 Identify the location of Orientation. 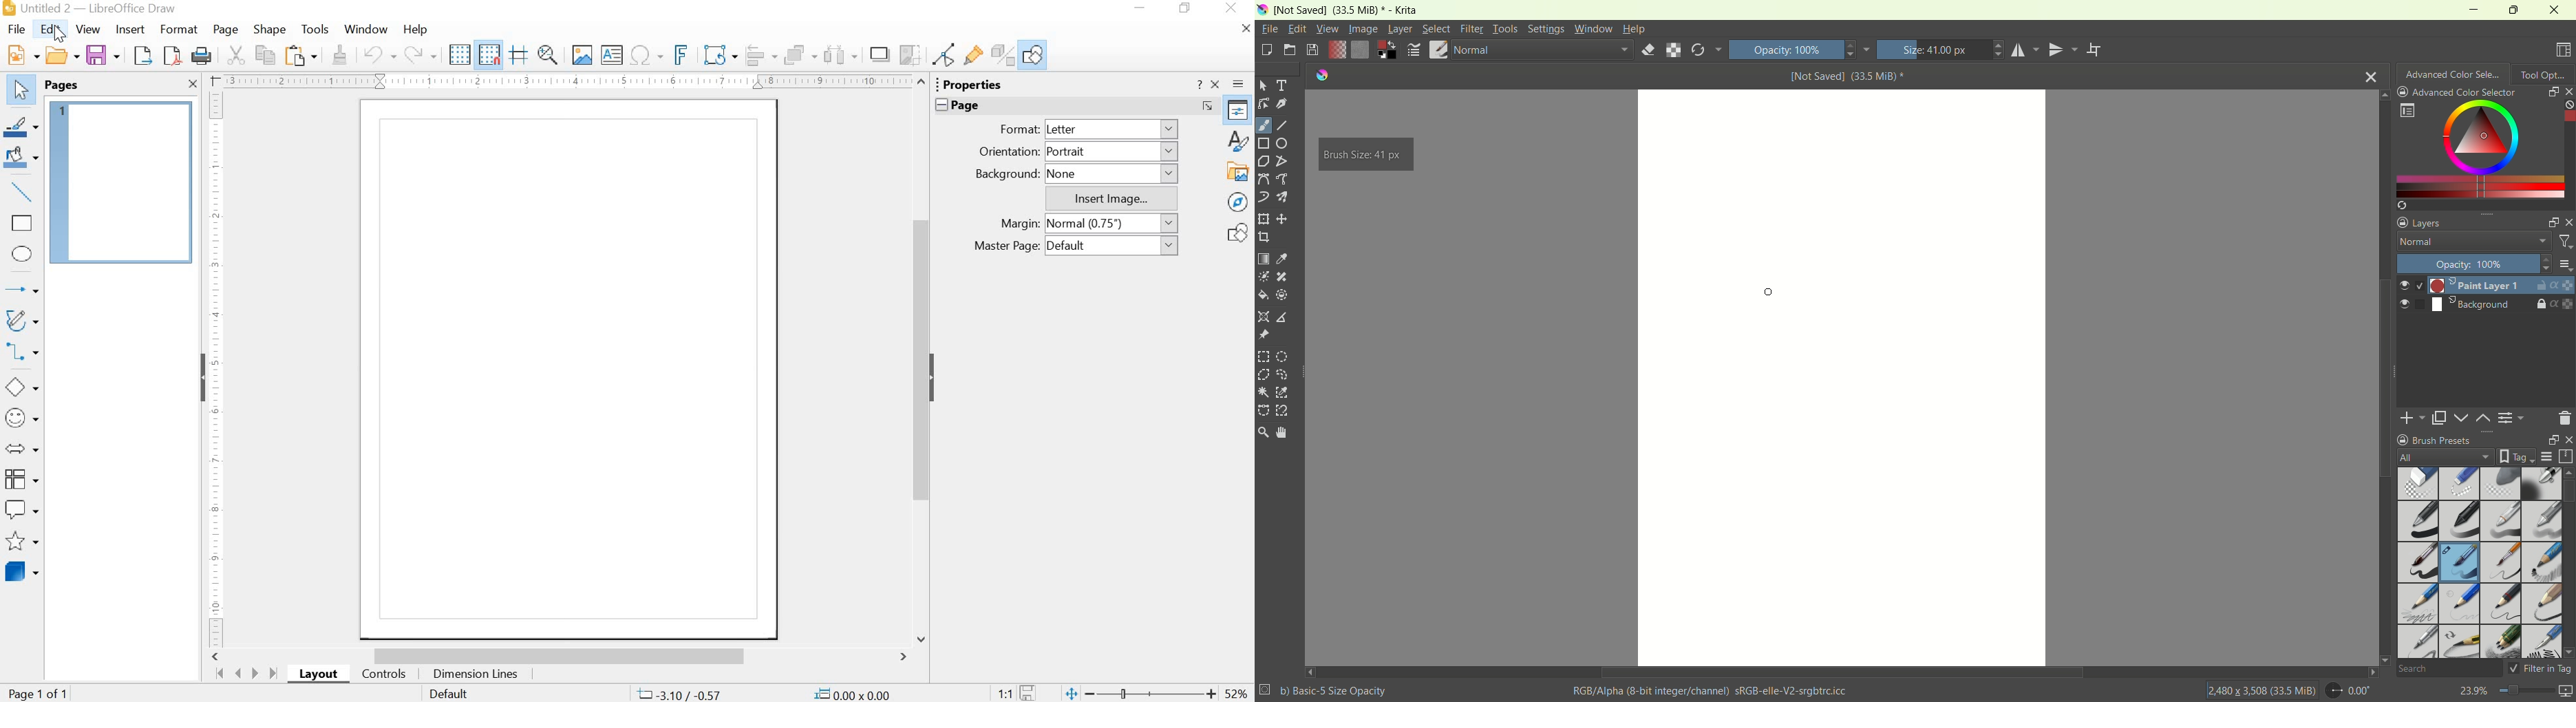
(1009, 152).